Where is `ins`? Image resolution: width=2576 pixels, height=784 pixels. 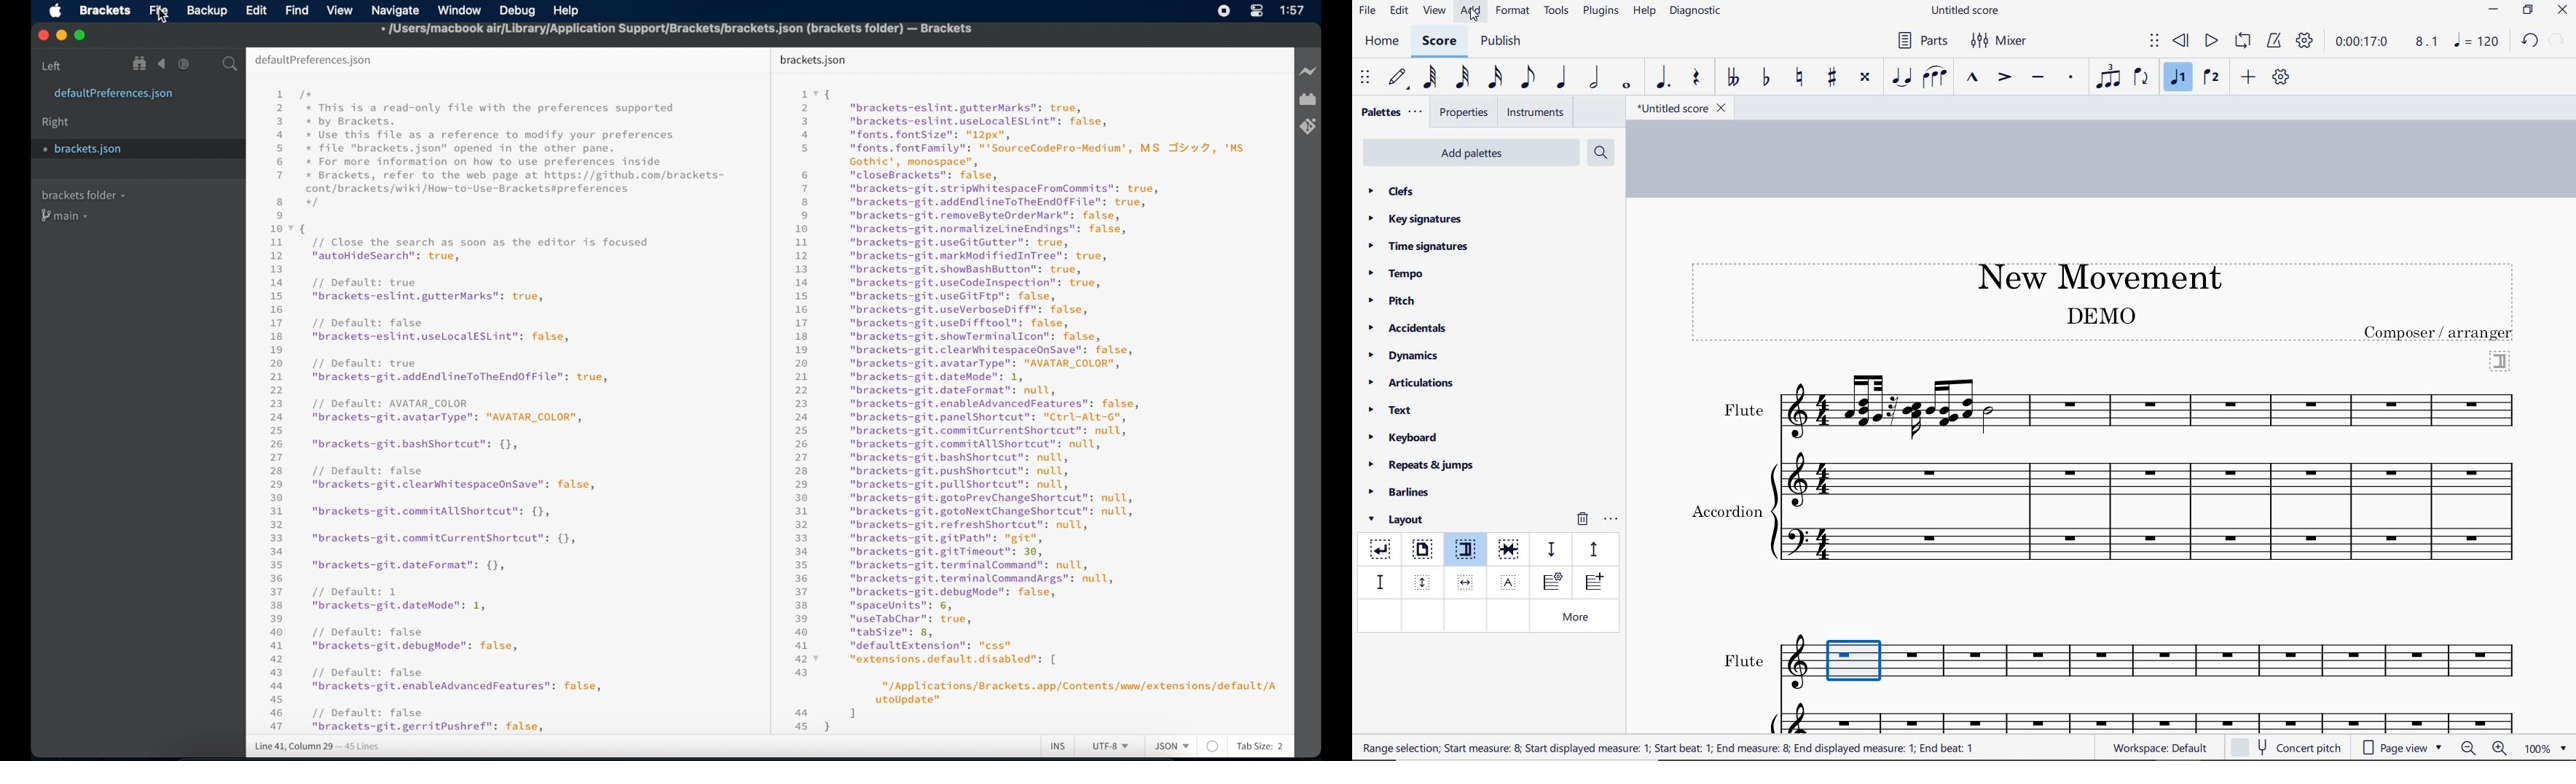
ins is located at coordinates (1058, 747).